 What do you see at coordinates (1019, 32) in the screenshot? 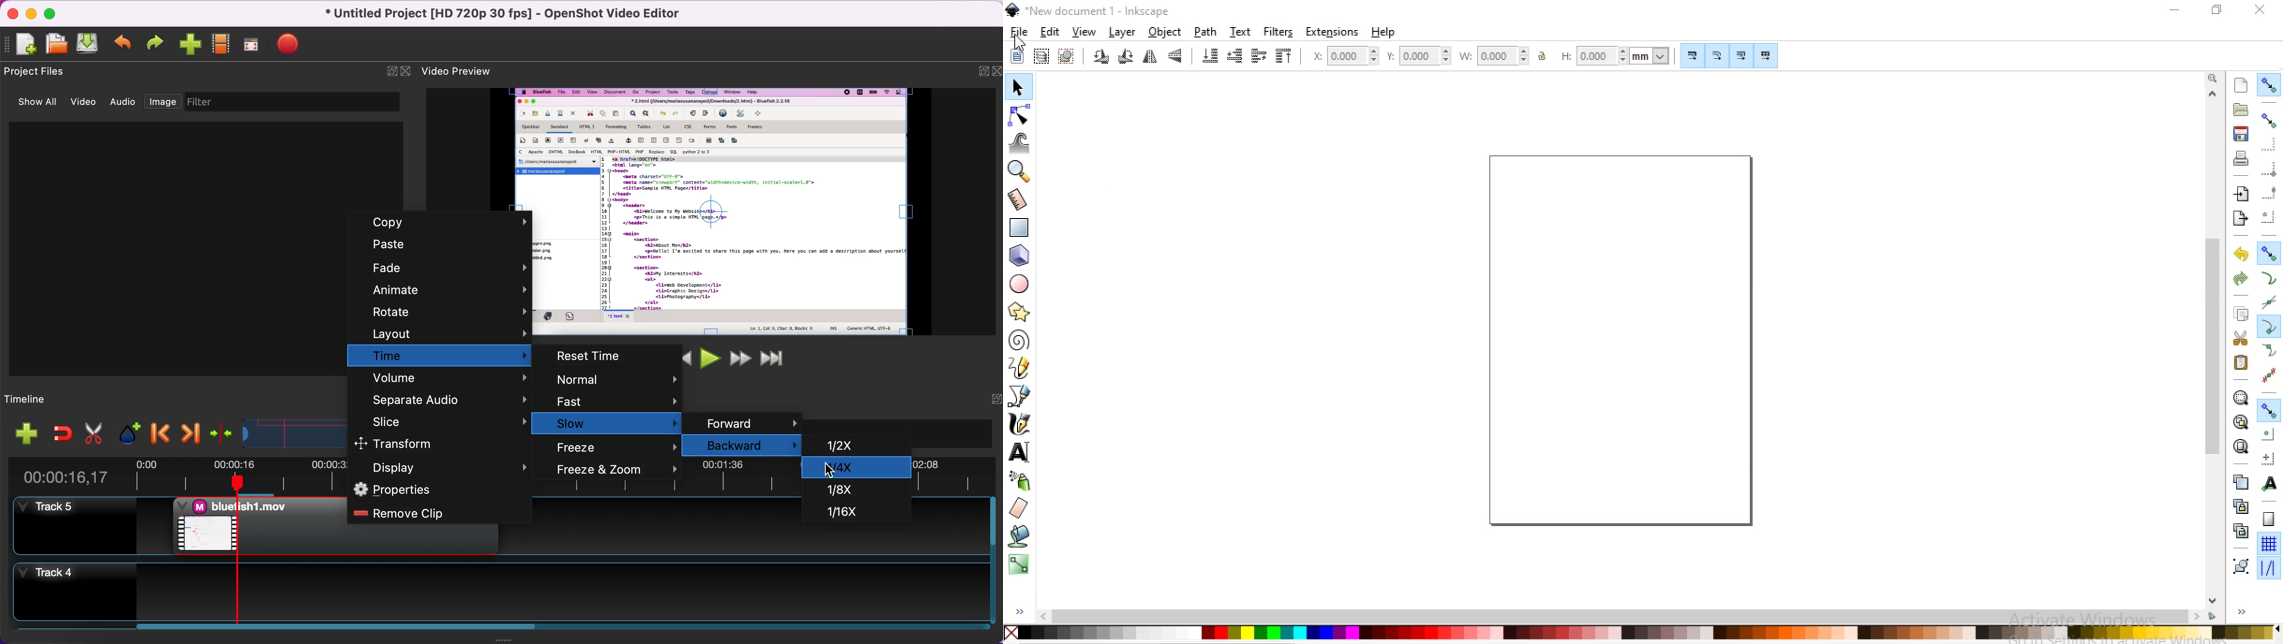
I see `file` at bounding box center [1019, 32].